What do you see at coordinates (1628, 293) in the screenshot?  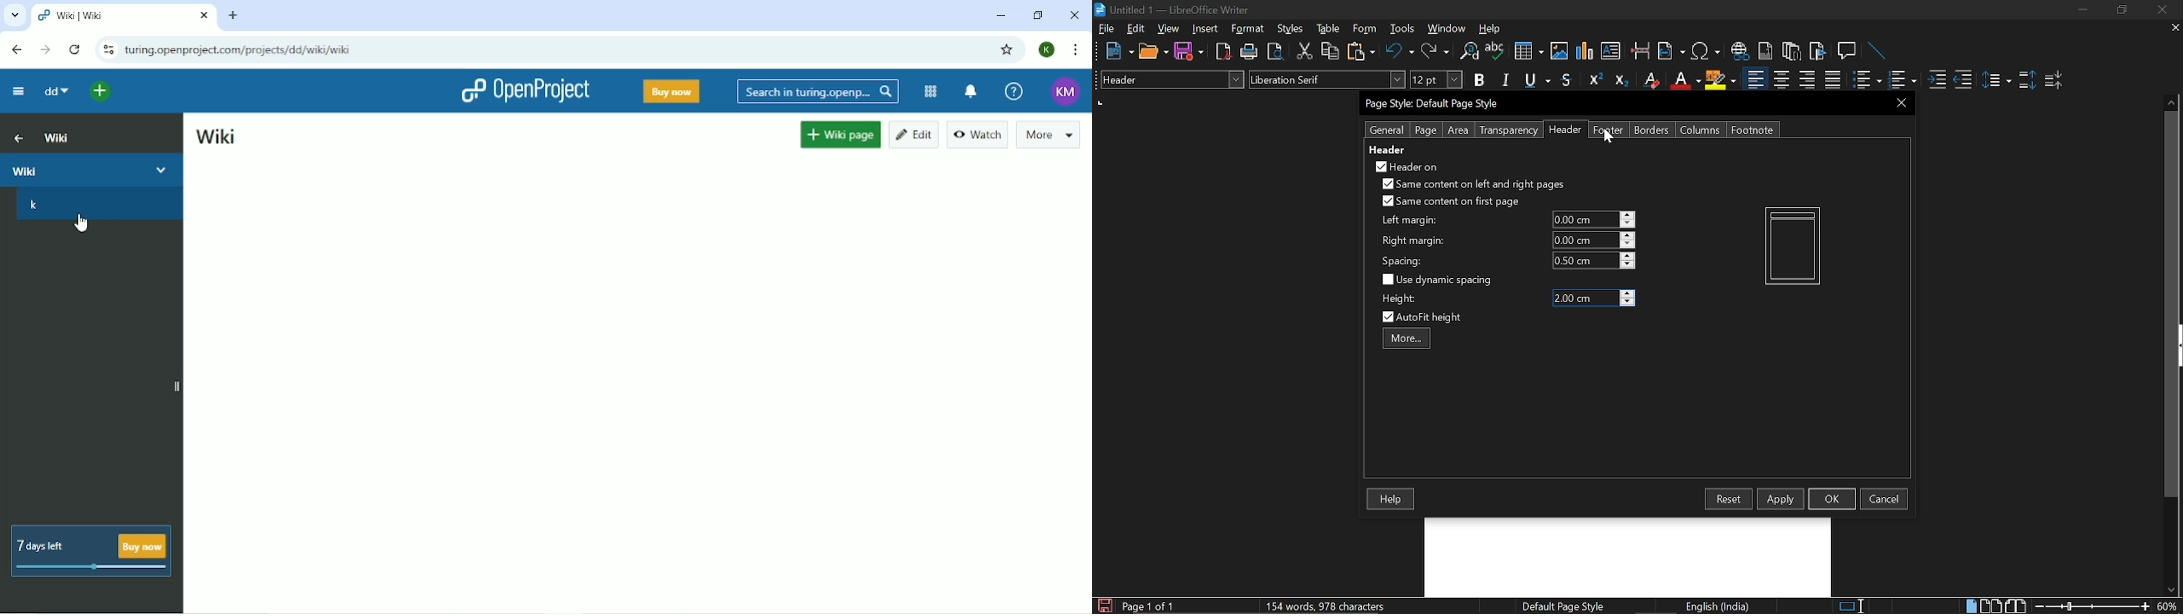 I see `Increase height hey Cortana` at bounding box center [1628, 293].